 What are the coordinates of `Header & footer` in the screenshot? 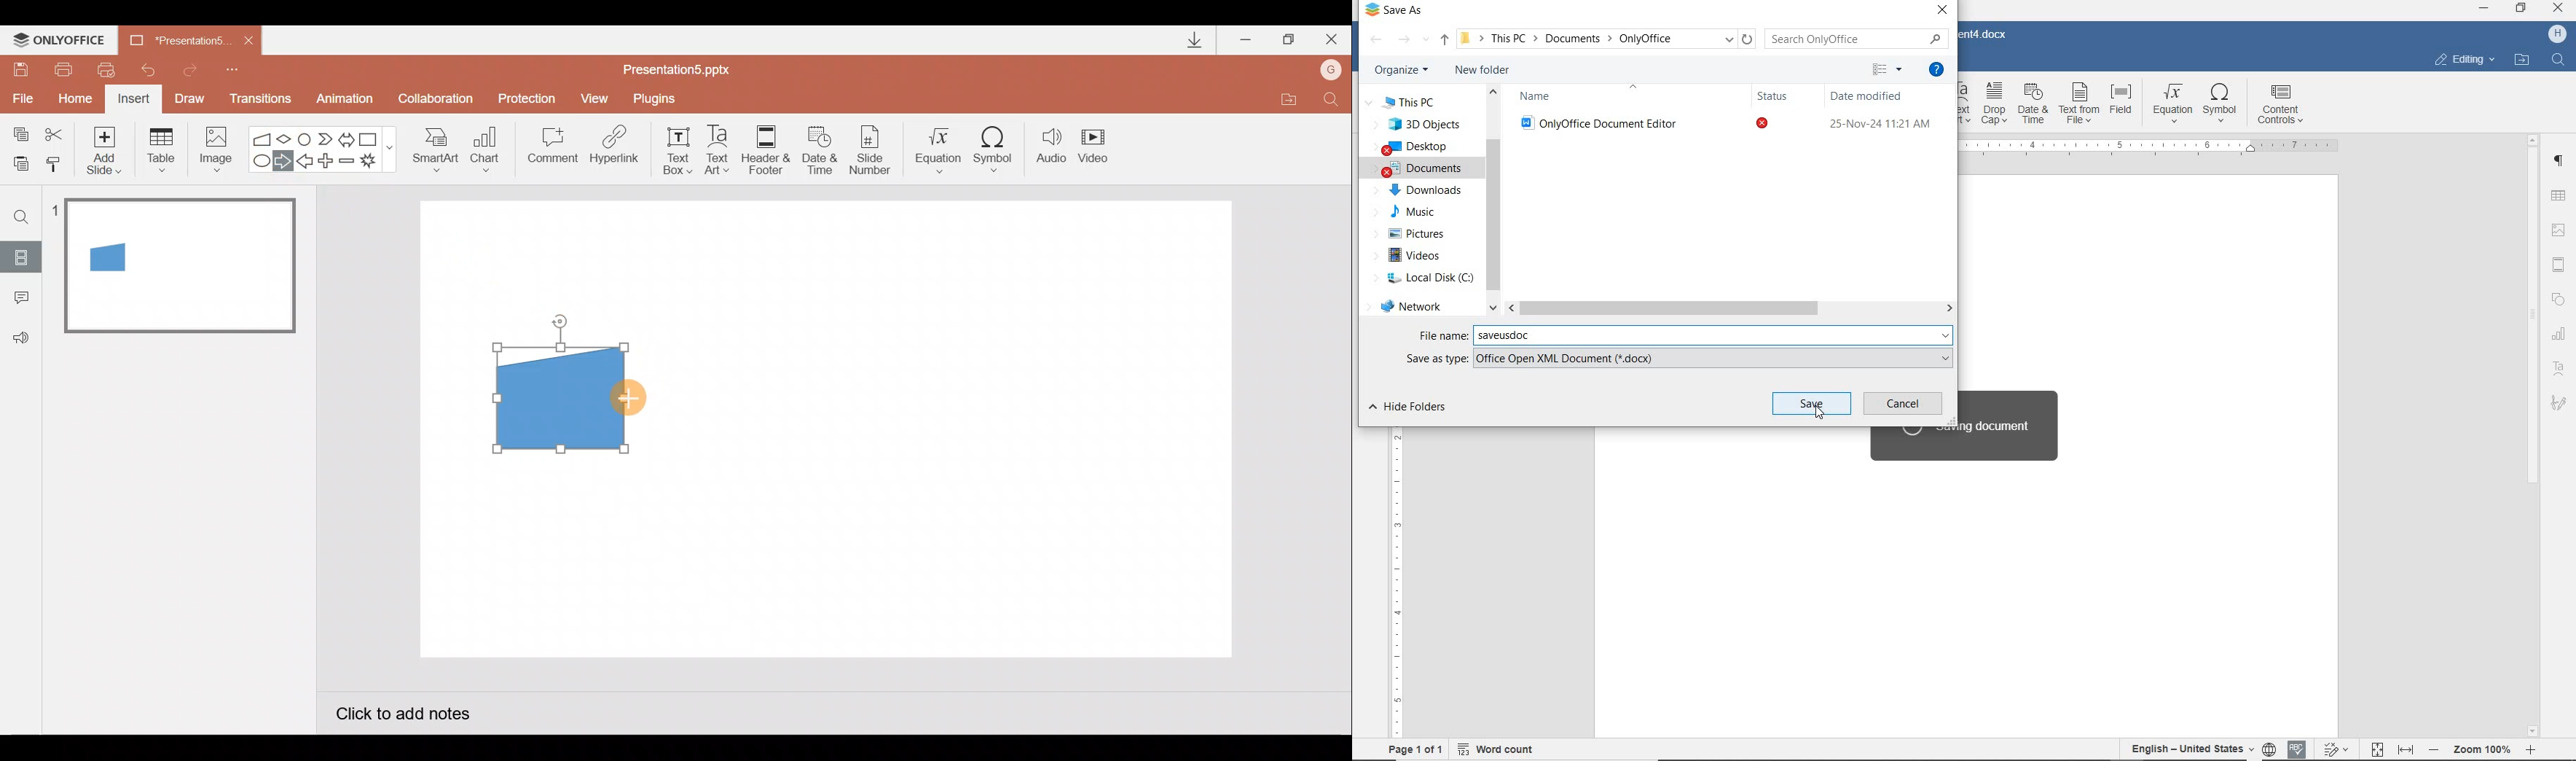 It's located at (765, 149).